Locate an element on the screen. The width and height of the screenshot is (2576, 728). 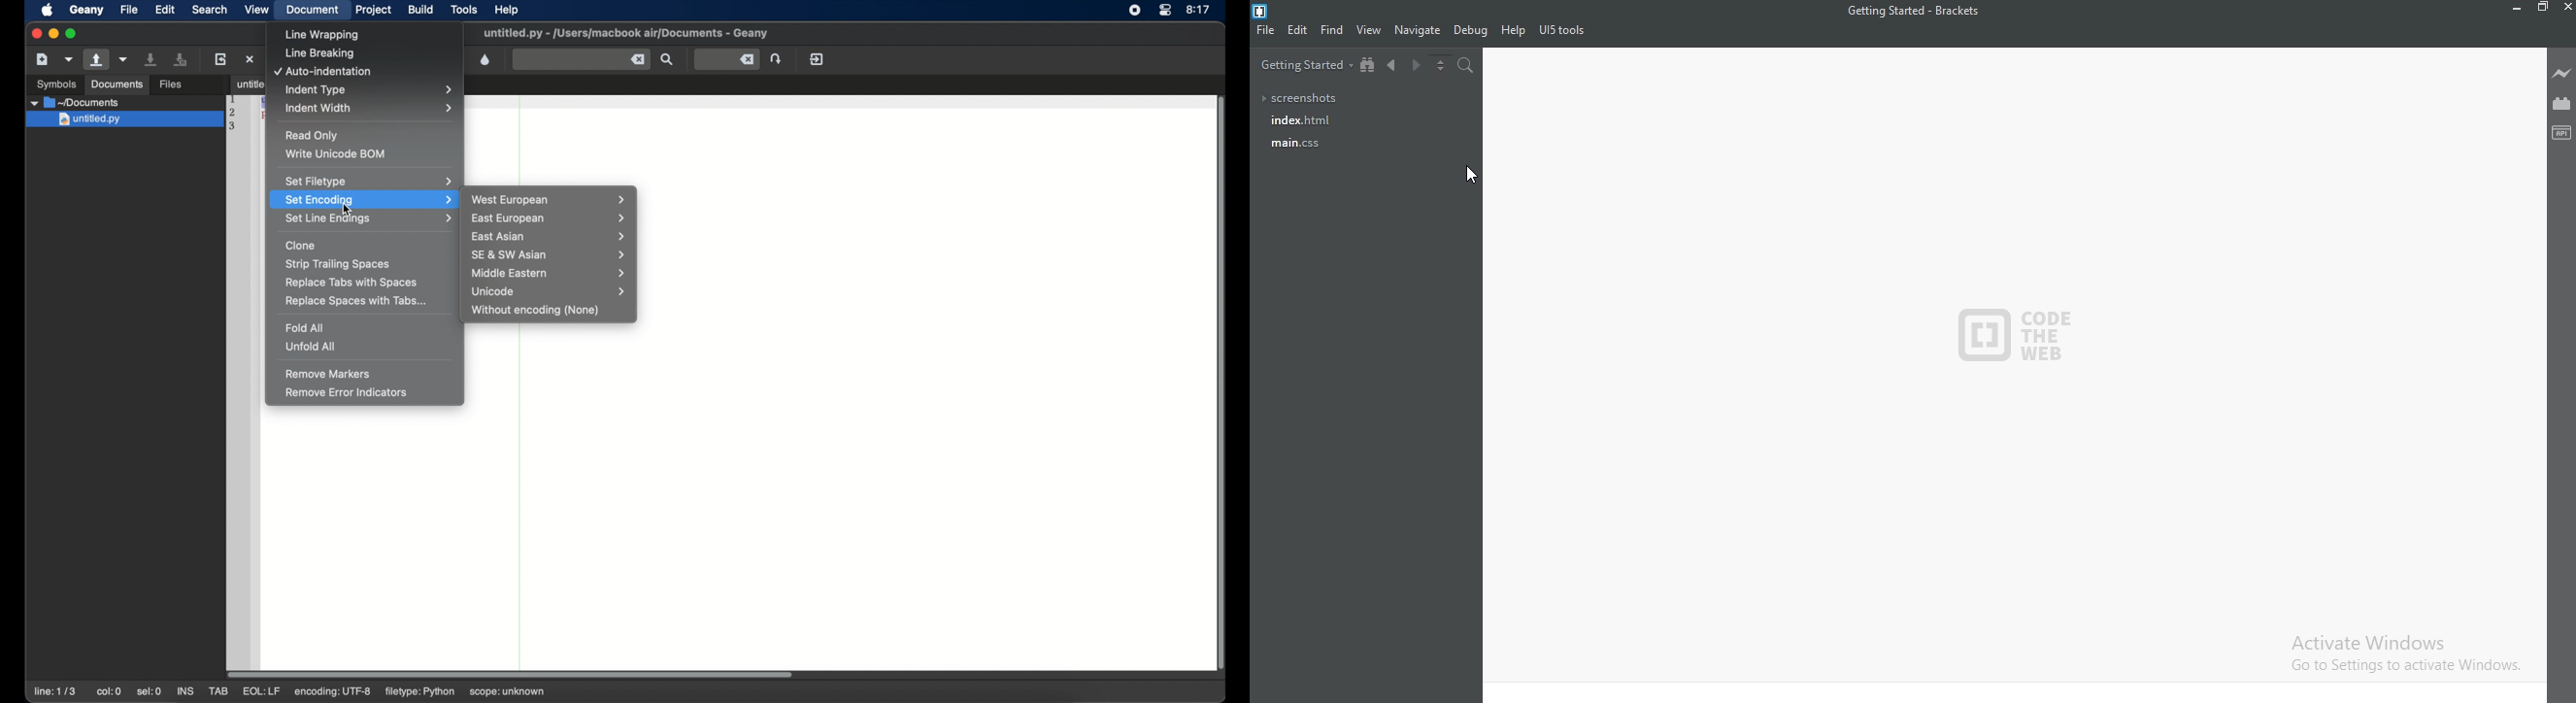
eql: lf is located at coordinates (333, 691).